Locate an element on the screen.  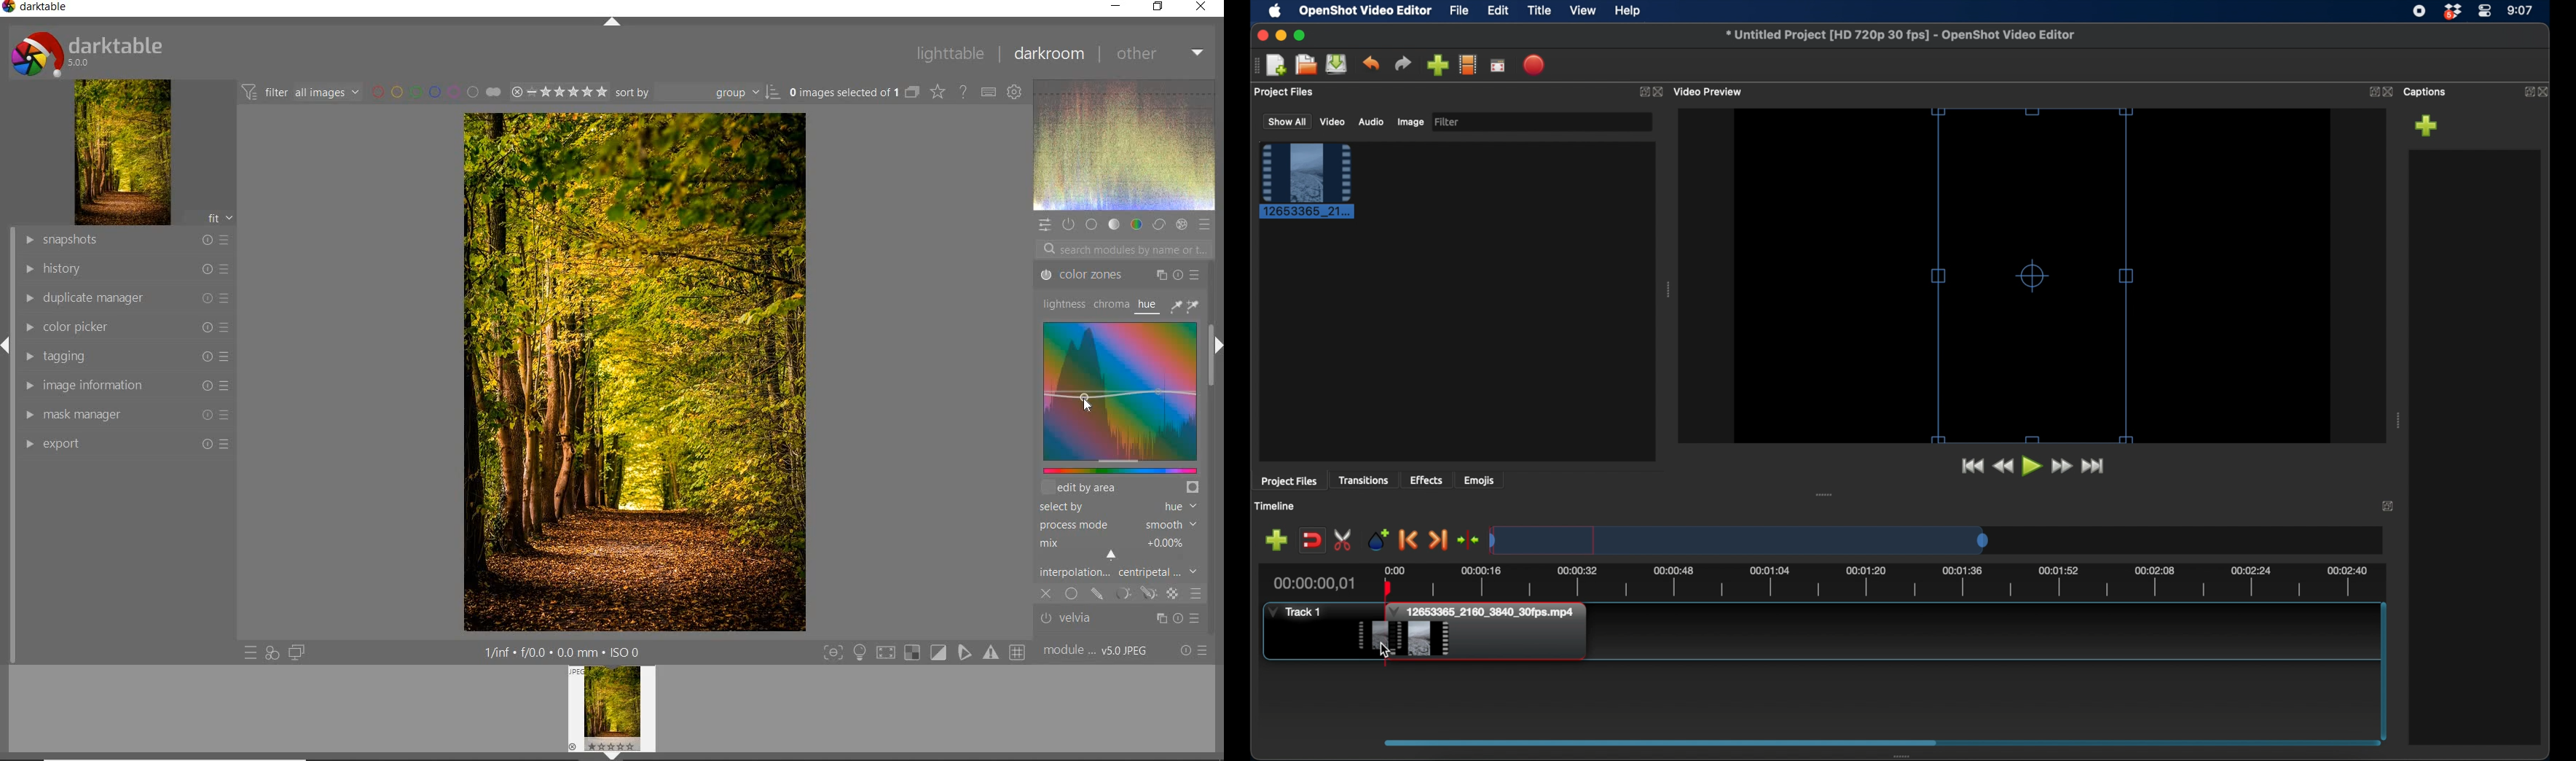
add marker is located at coordinates (1276, 540).